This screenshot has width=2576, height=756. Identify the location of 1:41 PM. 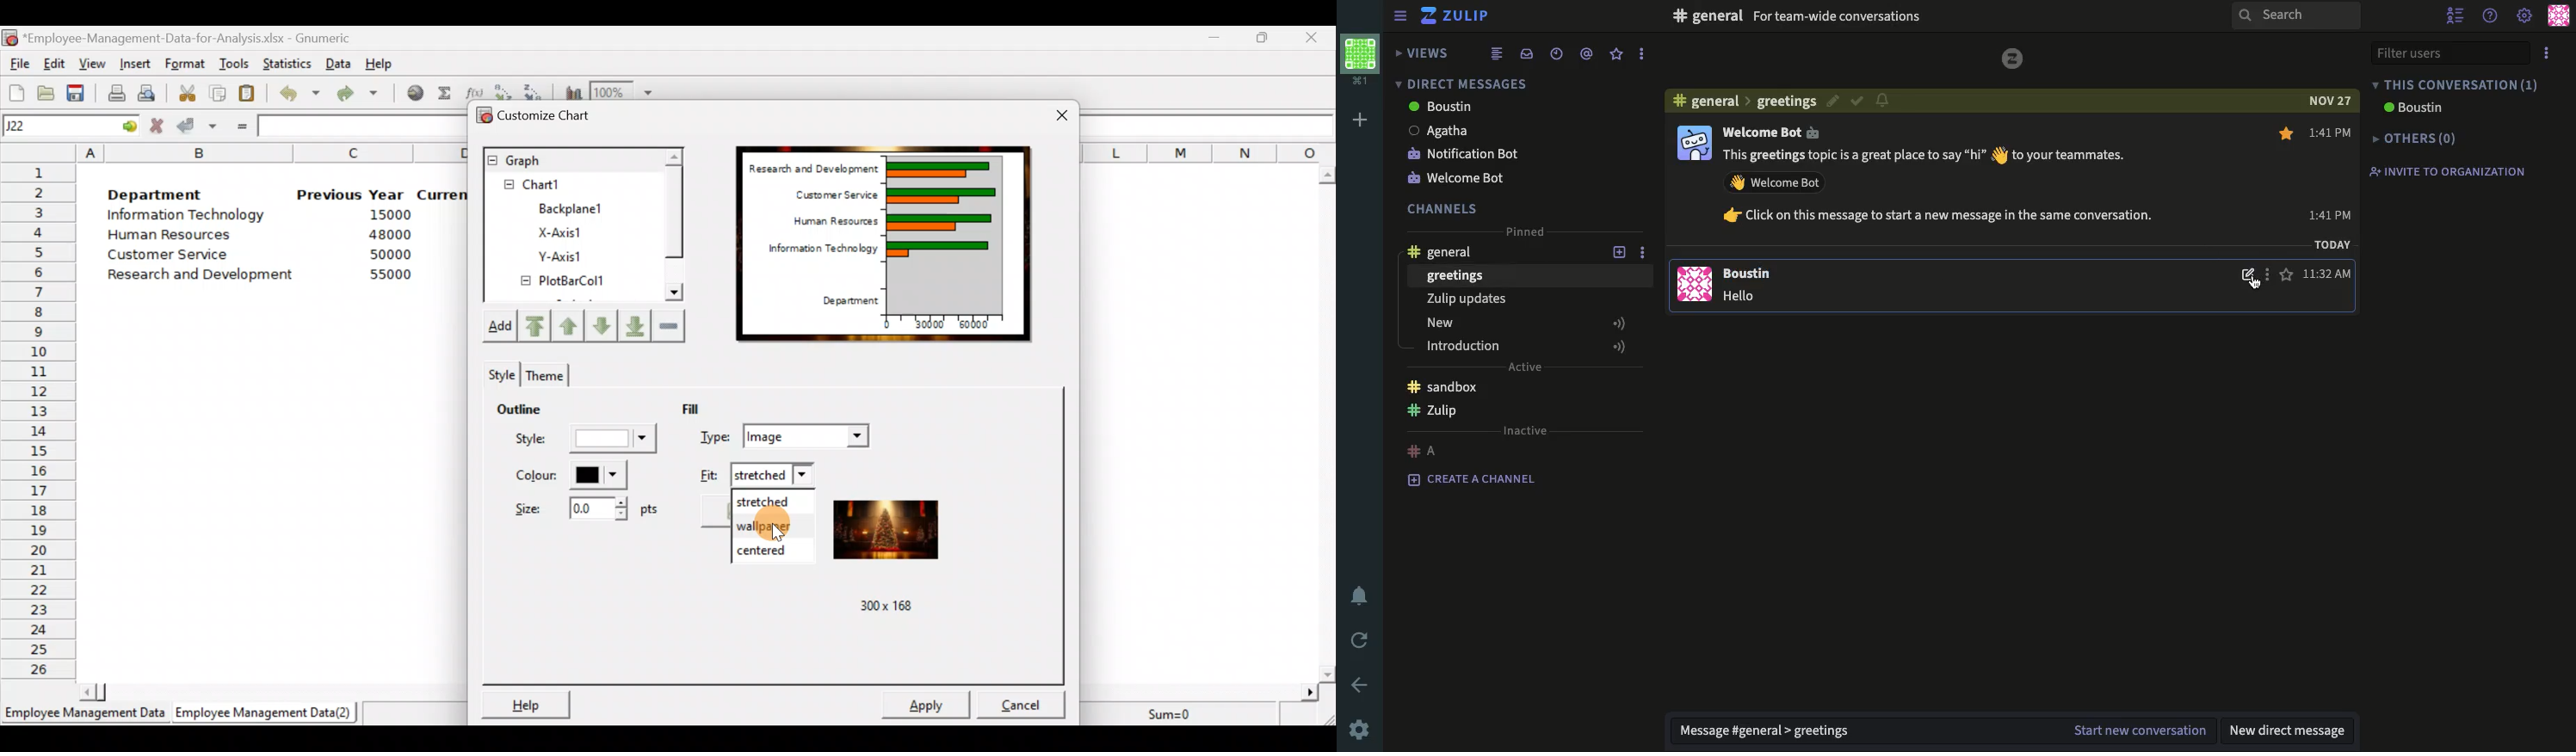
(2328, 274).